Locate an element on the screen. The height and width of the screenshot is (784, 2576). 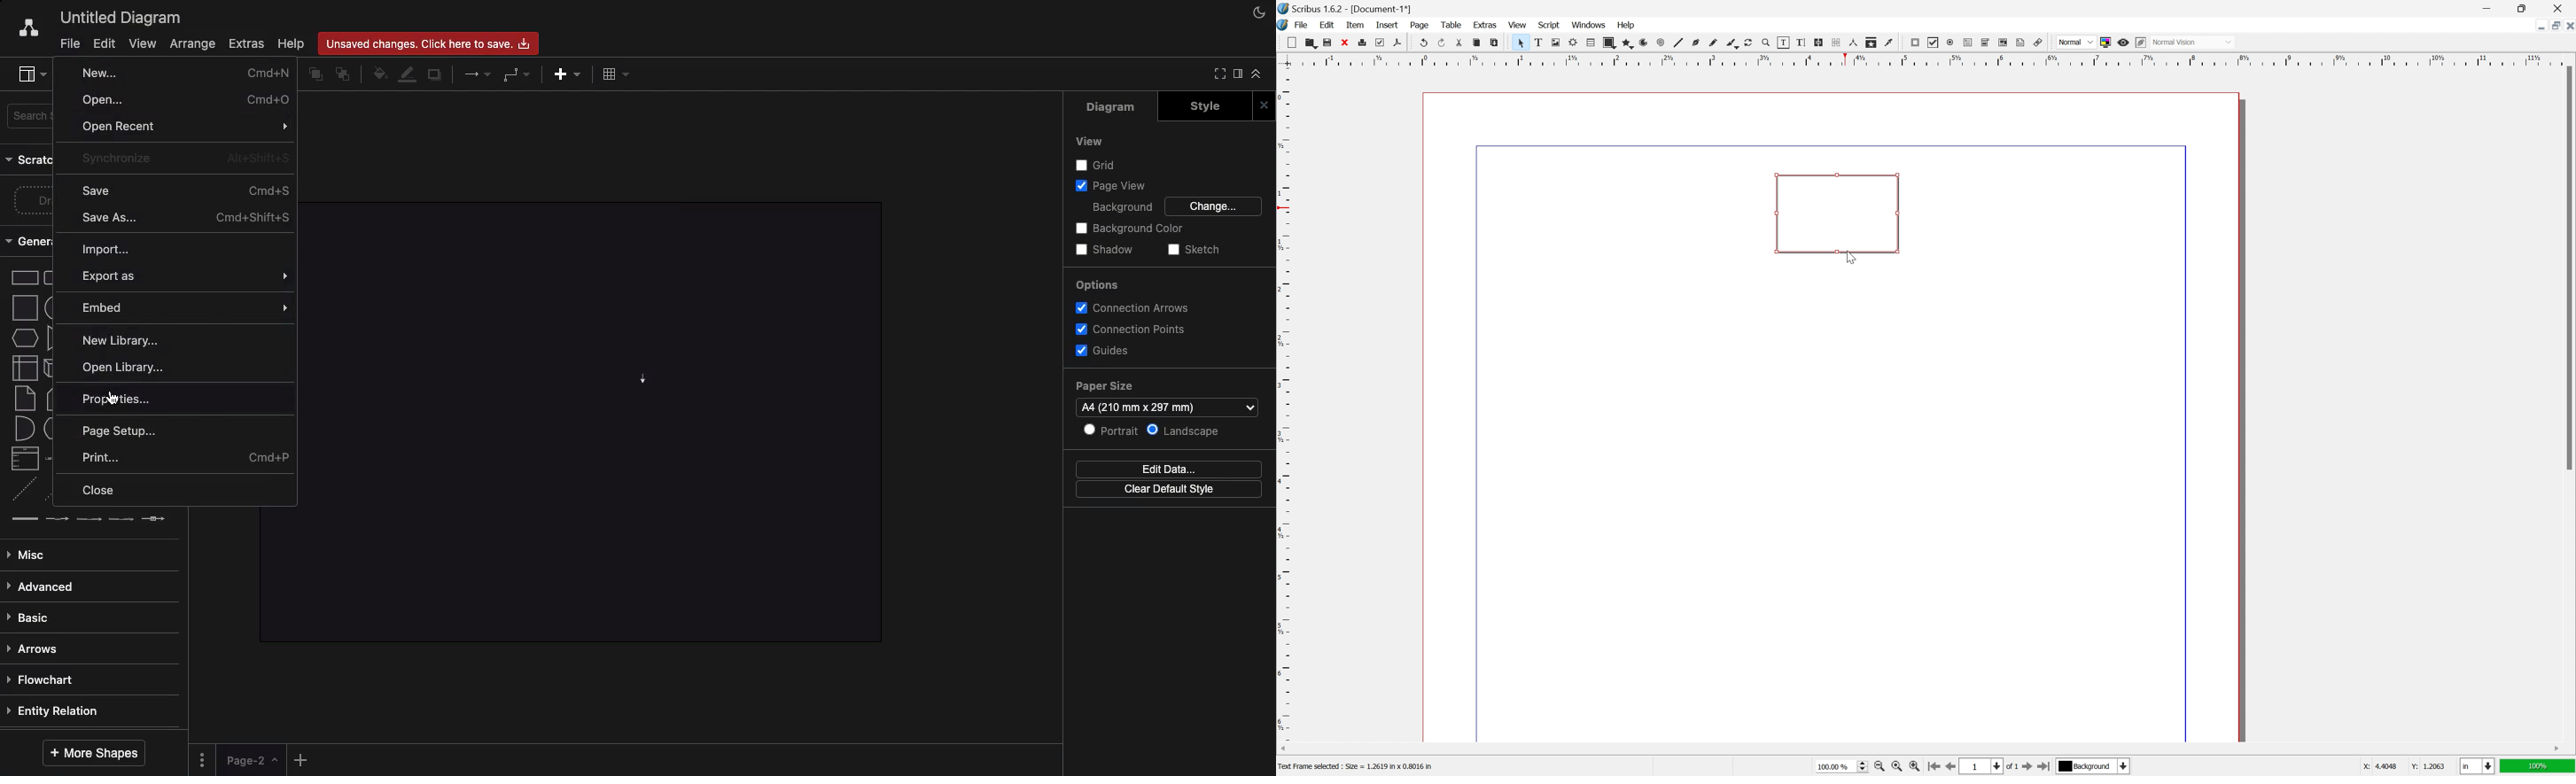
Open library is located at coordinates (128, 368).